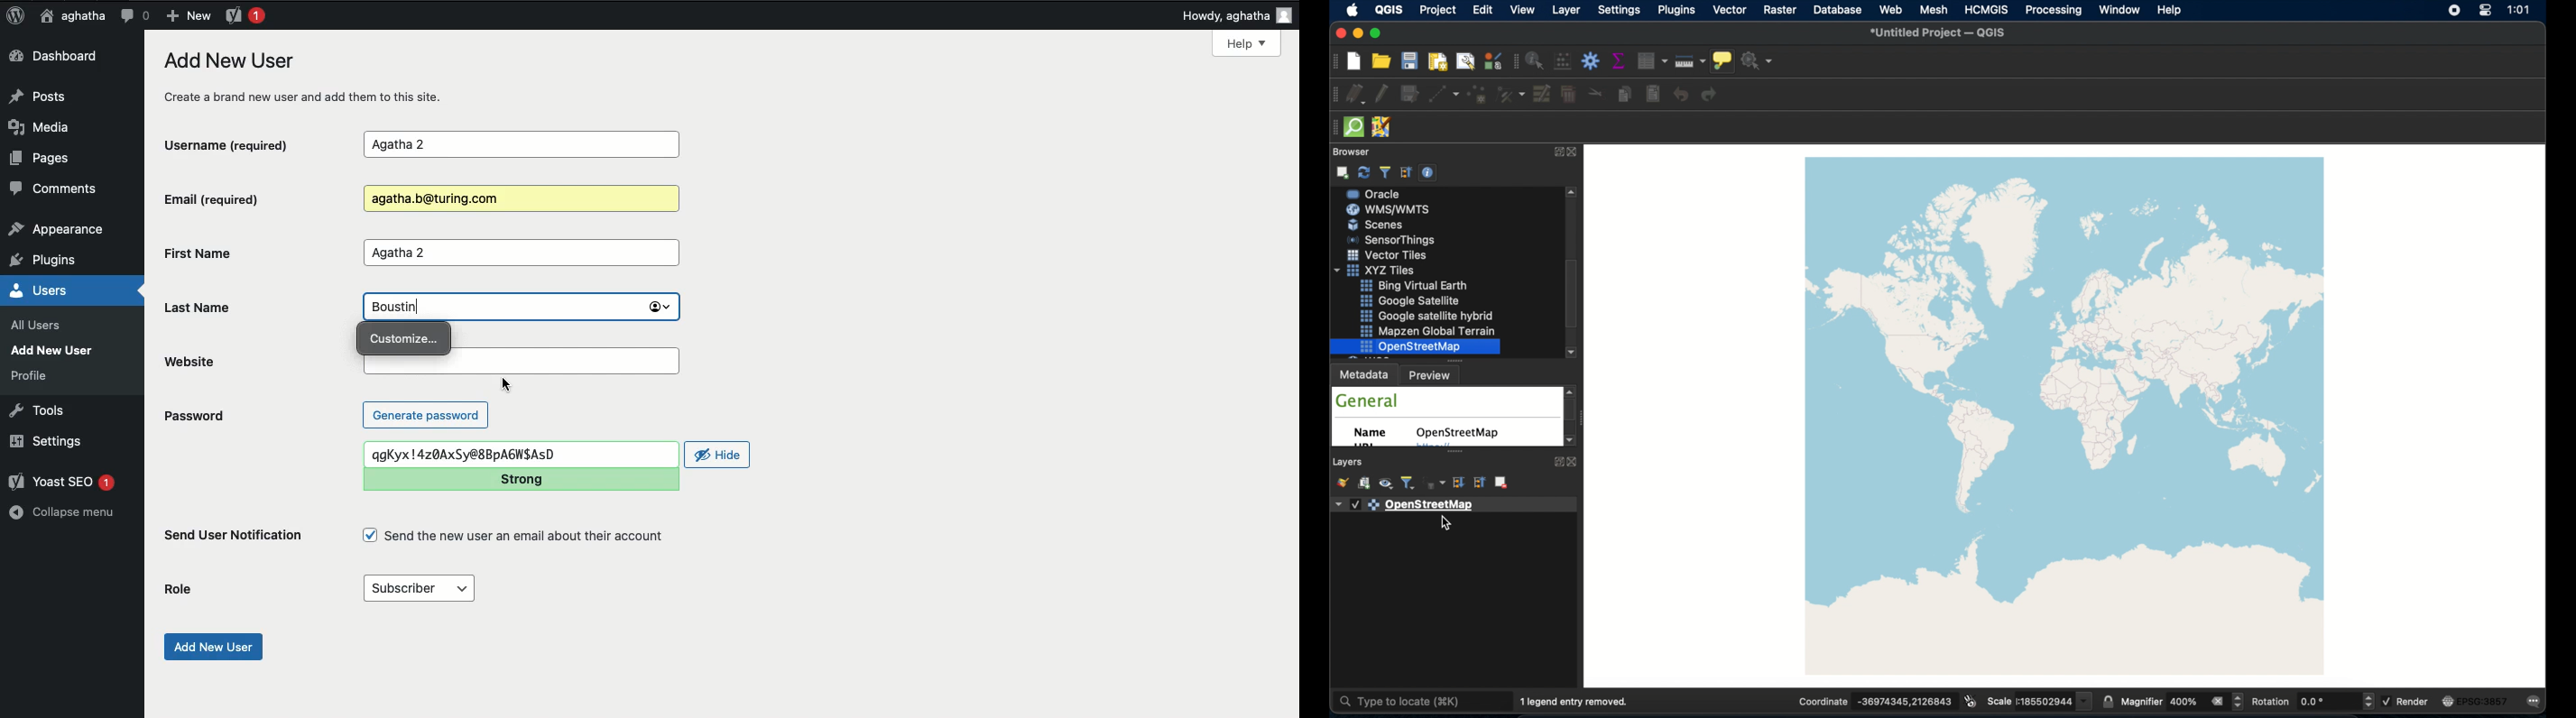 The height and width of the screenshot is (728, 2576). I want to click on Add new user create a brand new user and add them to this site., so click(313, 78).